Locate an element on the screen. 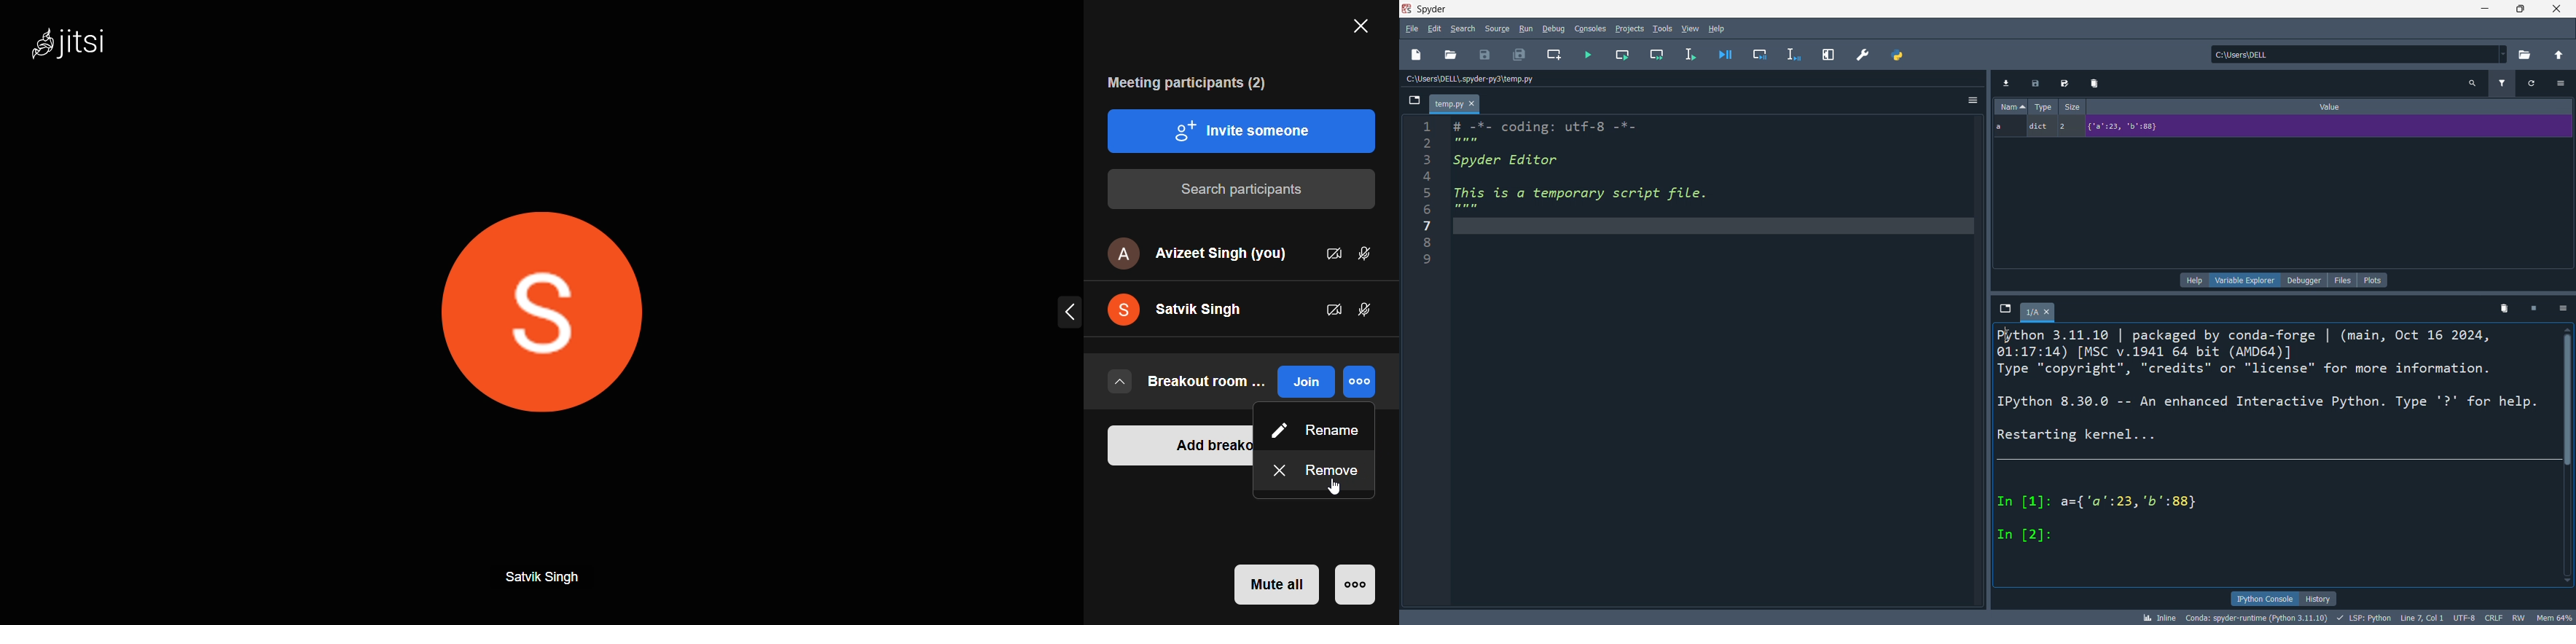 The image size is (2576, 644). search is located at coordinates (1460, 29).